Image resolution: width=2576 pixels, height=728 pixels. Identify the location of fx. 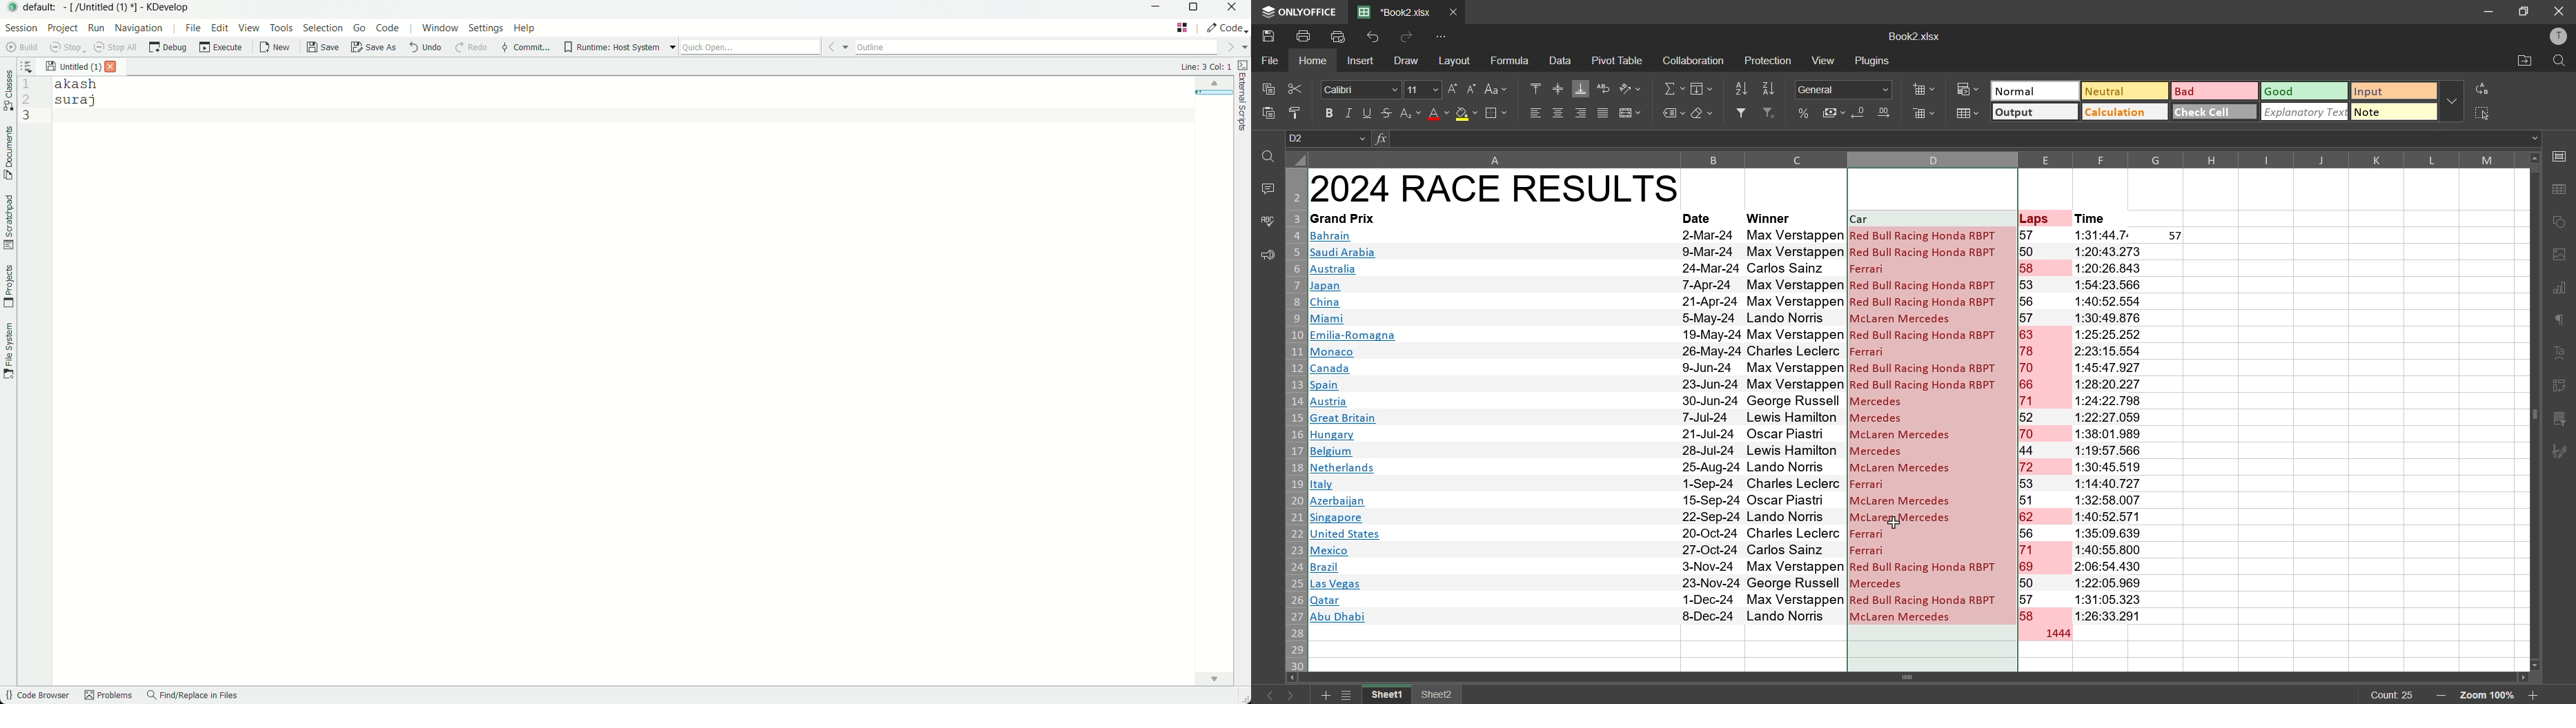
(1383, 139).